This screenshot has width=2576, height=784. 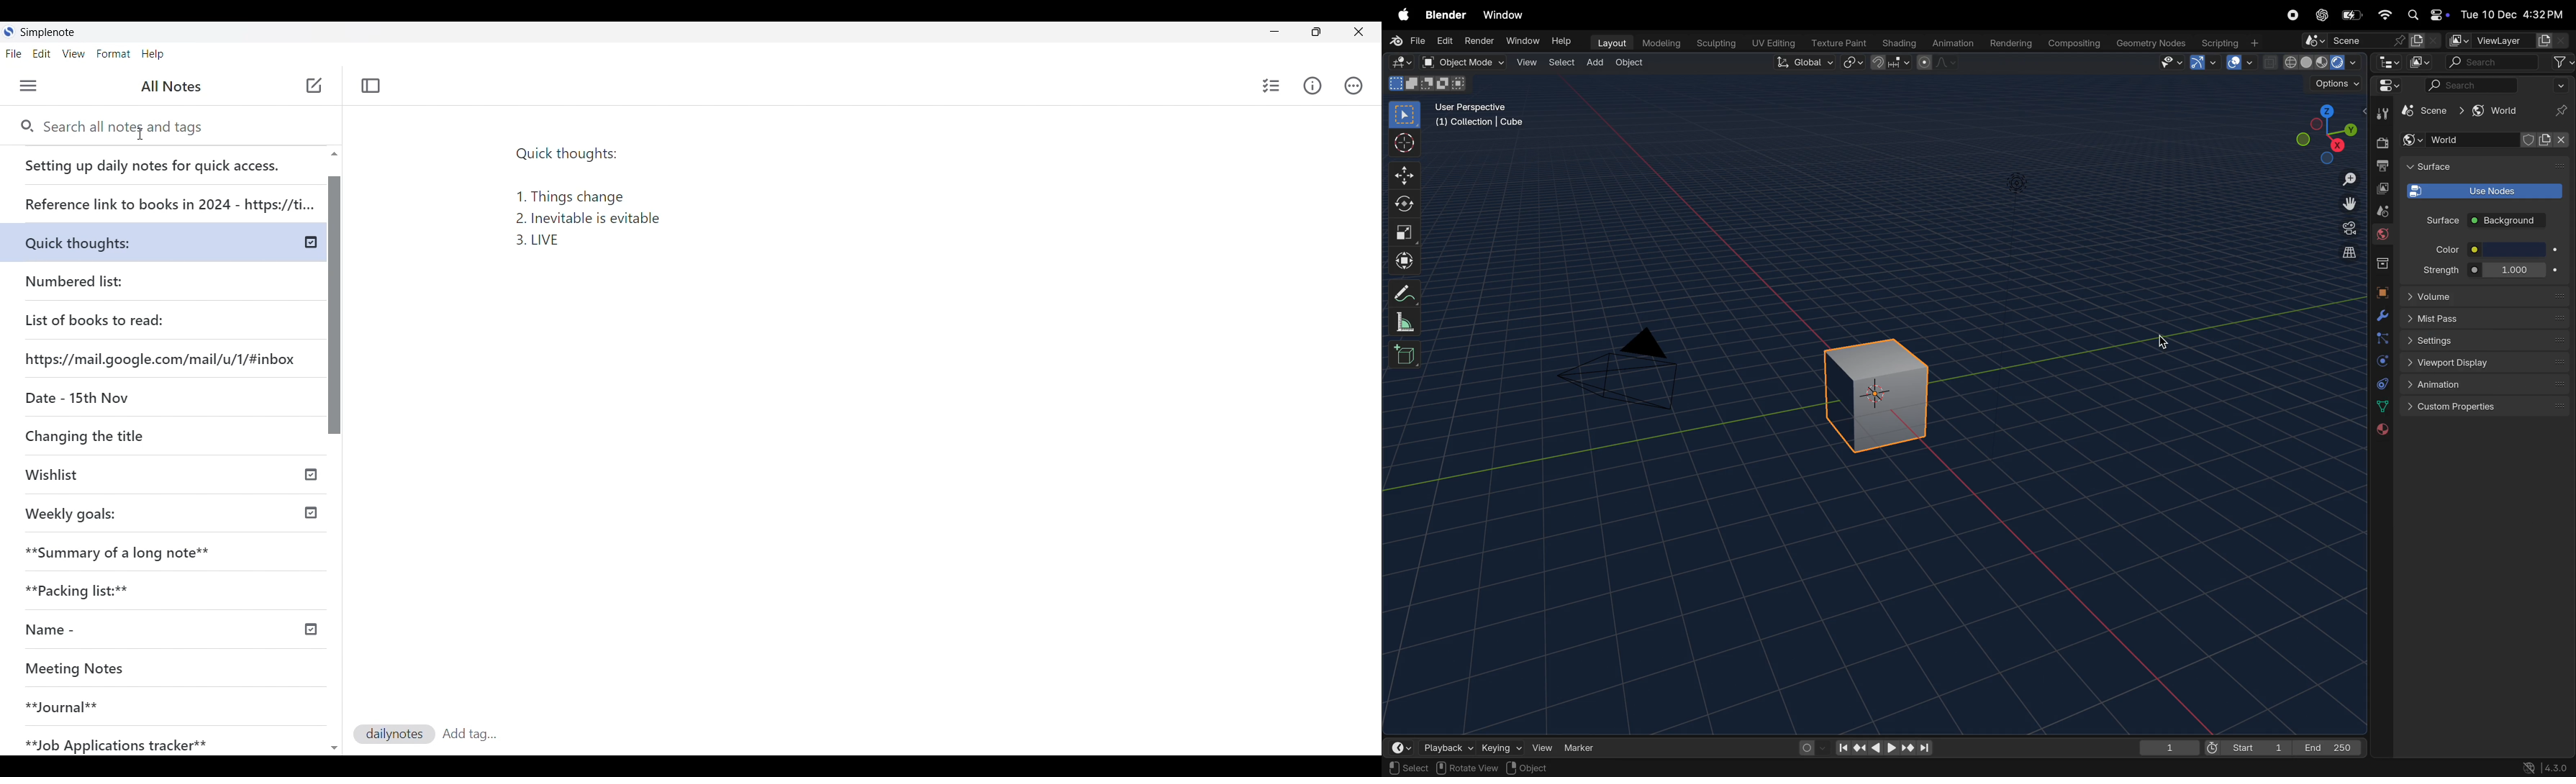 What do you see at coordinates (1312, 86) in the screenshot?
I see `Info` at bounding box center [1312, 86].